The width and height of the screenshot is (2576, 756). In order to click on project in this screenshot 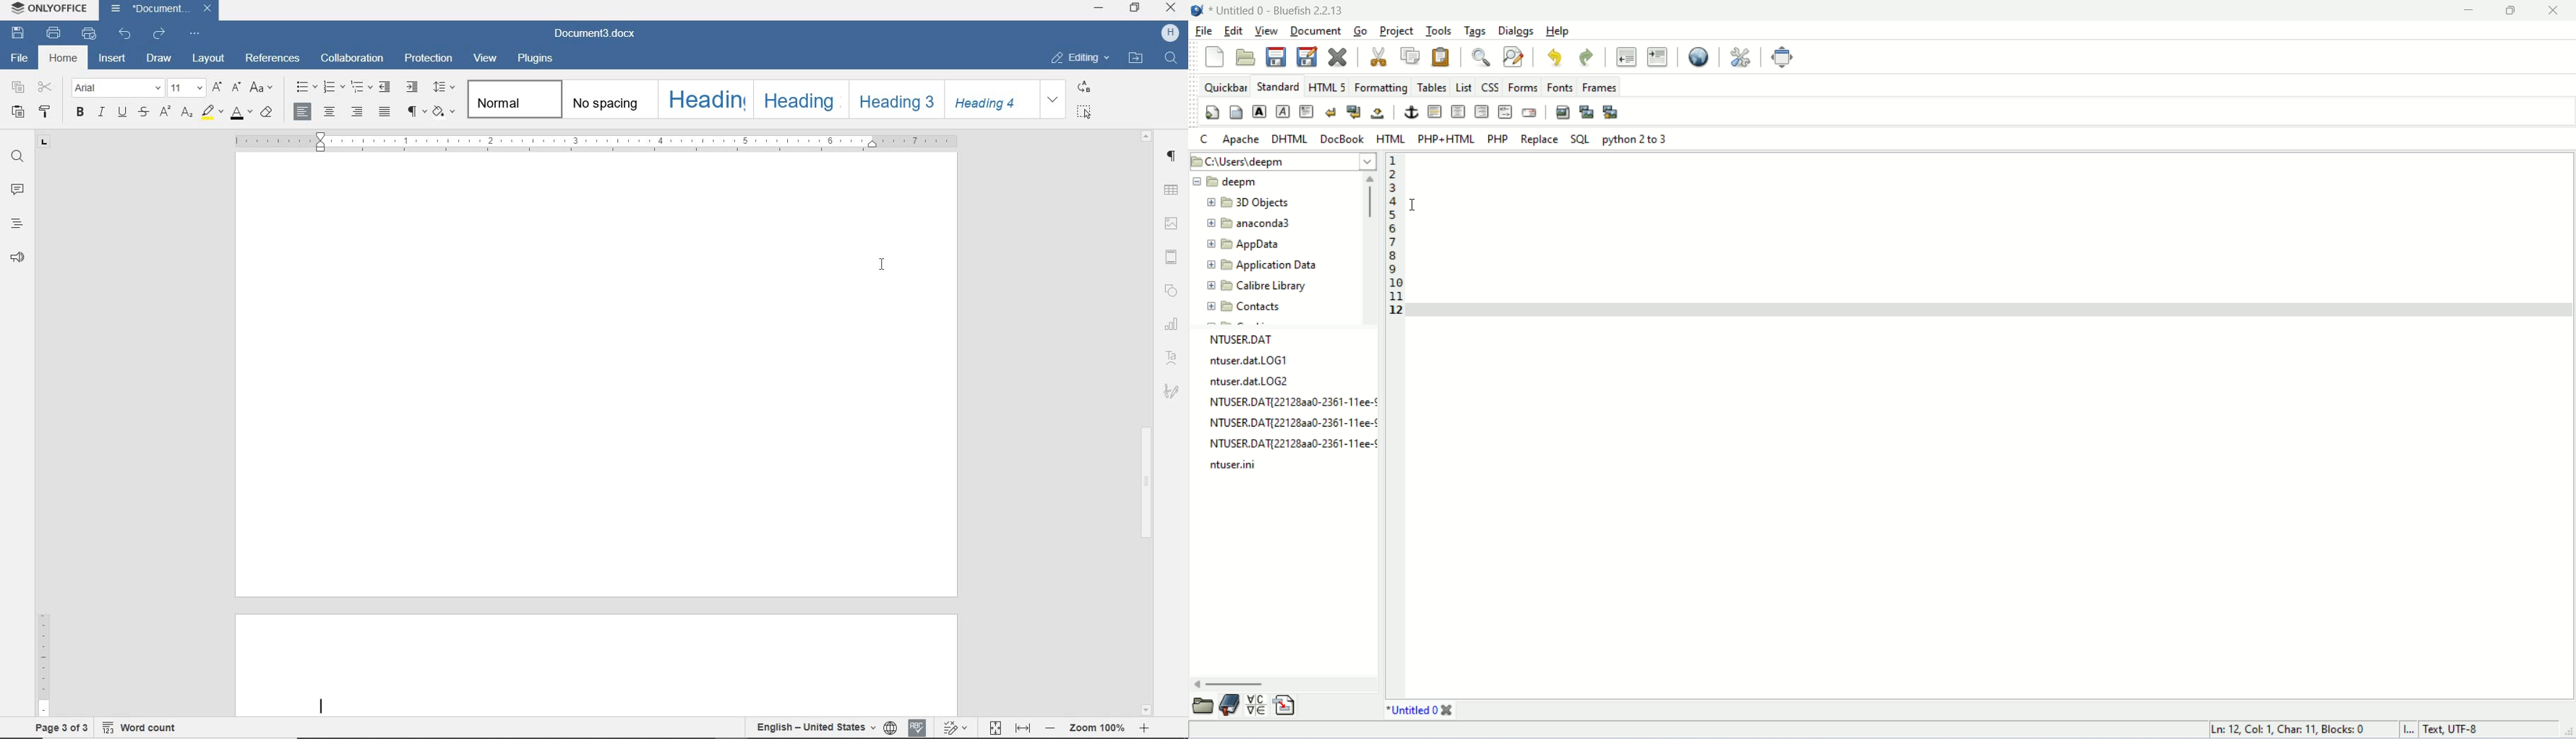, I will do `click(1395, 30)`.